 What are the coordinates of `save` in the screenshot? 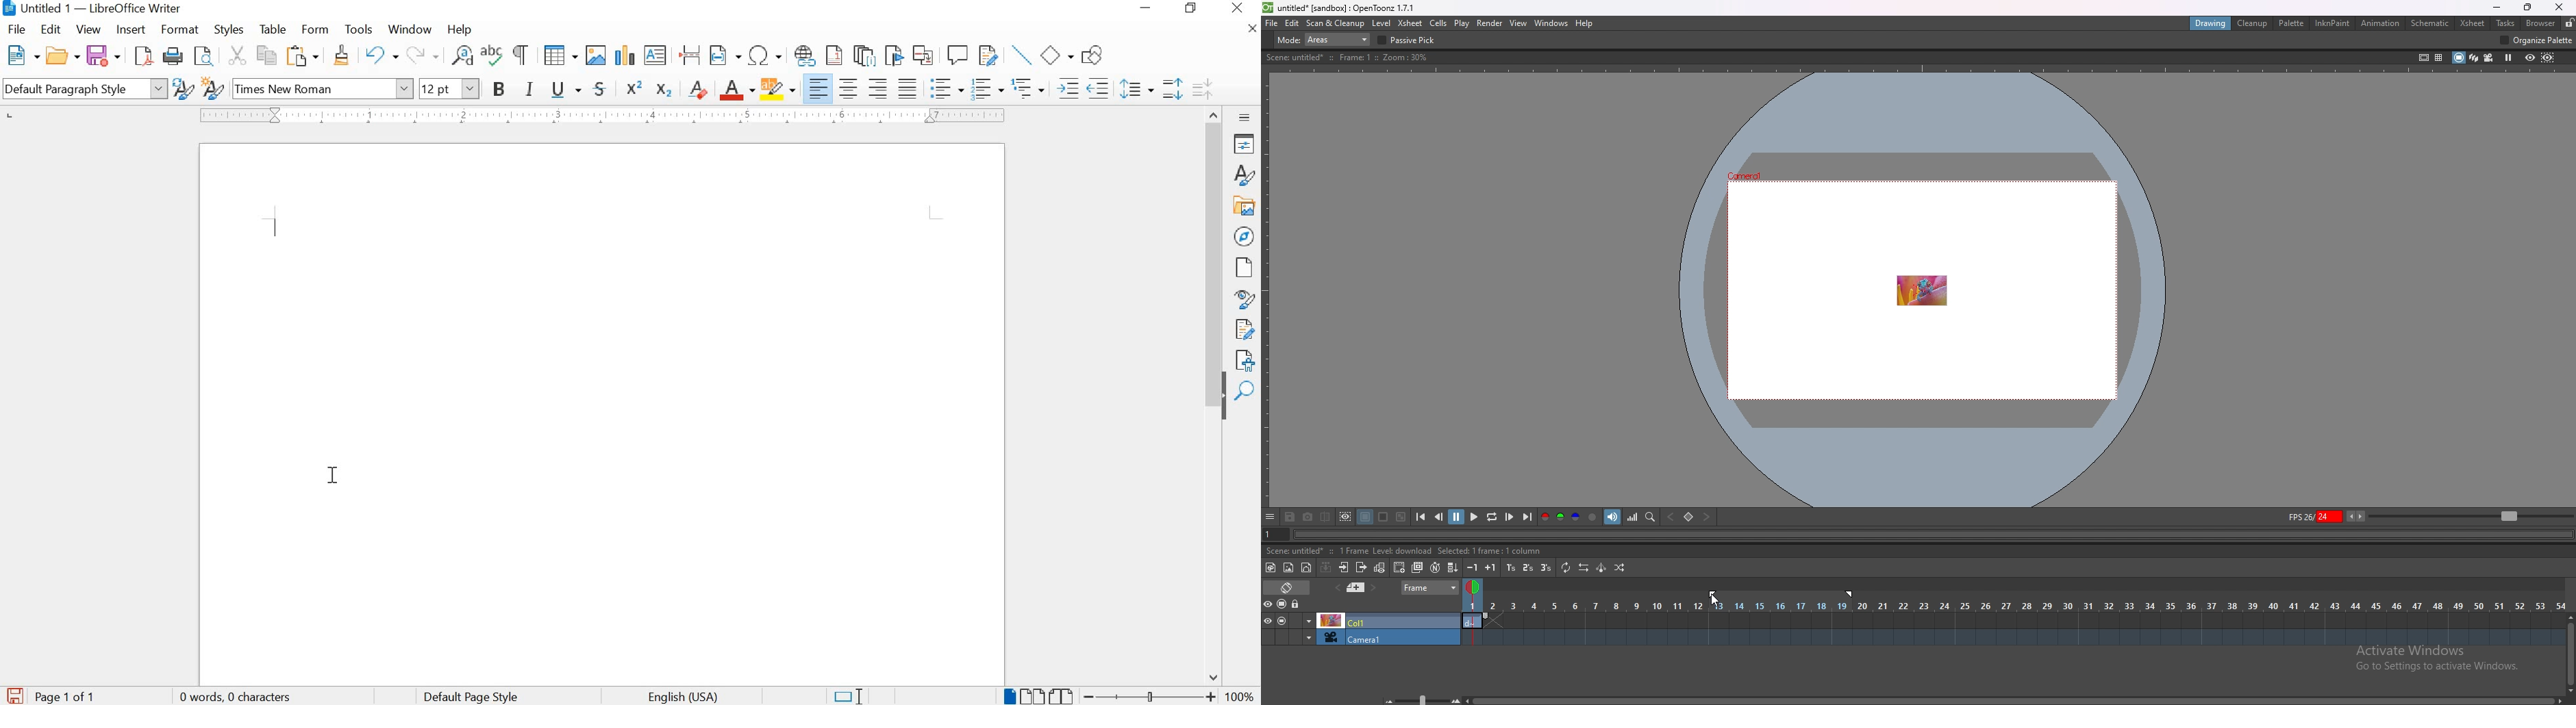 It's located at (1290, 517).